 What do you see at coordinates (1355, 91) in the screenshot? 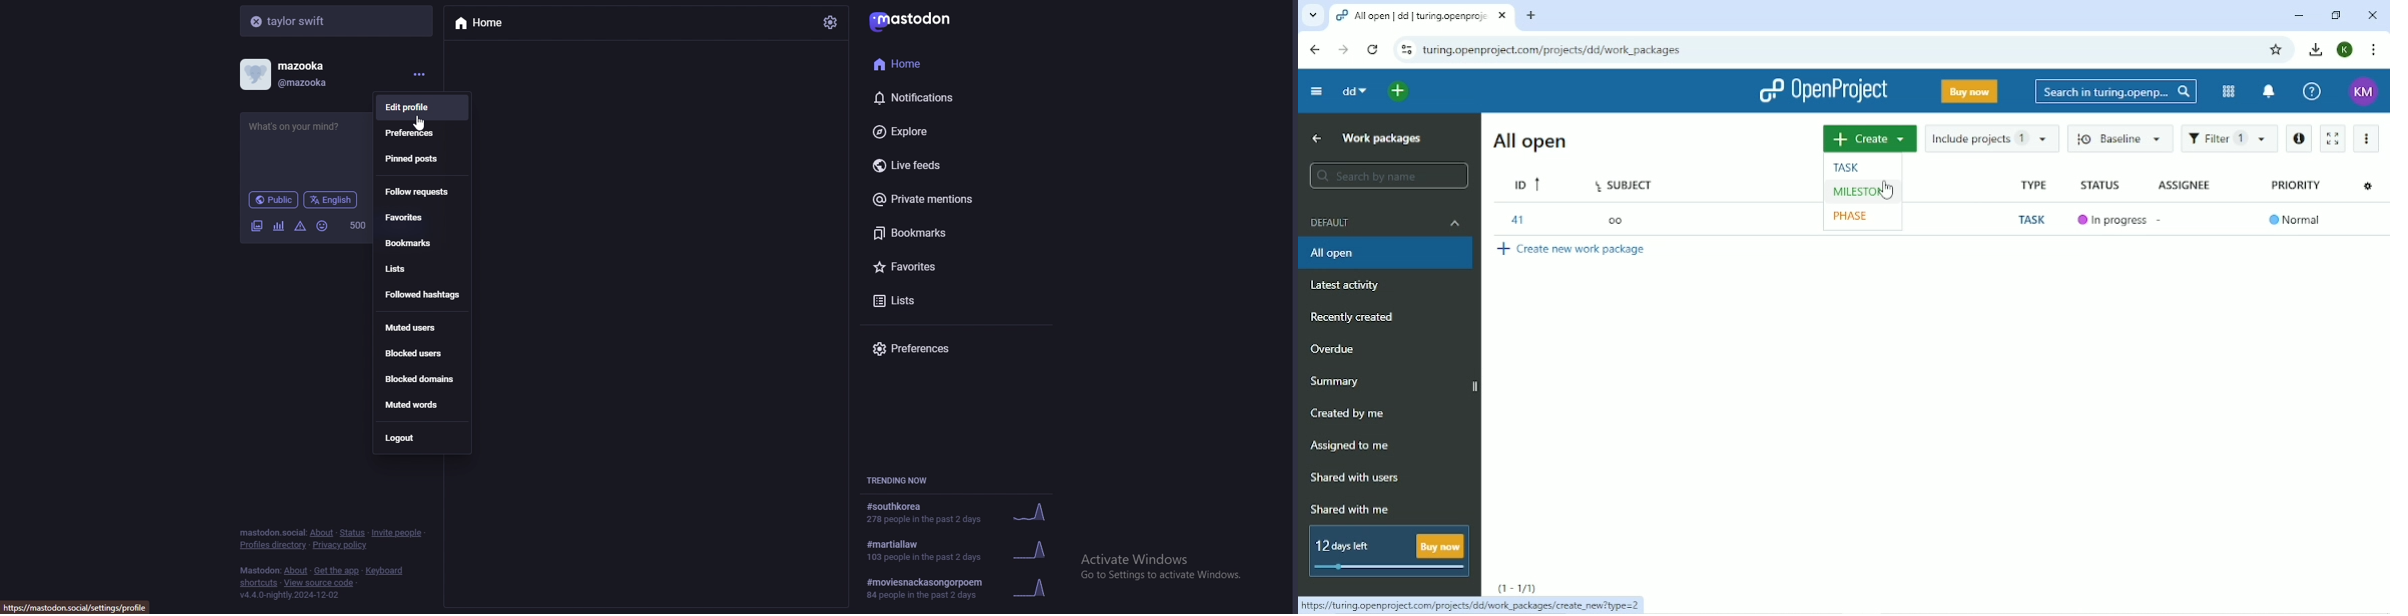
I see `dd` at bounding box center [1355, 91].